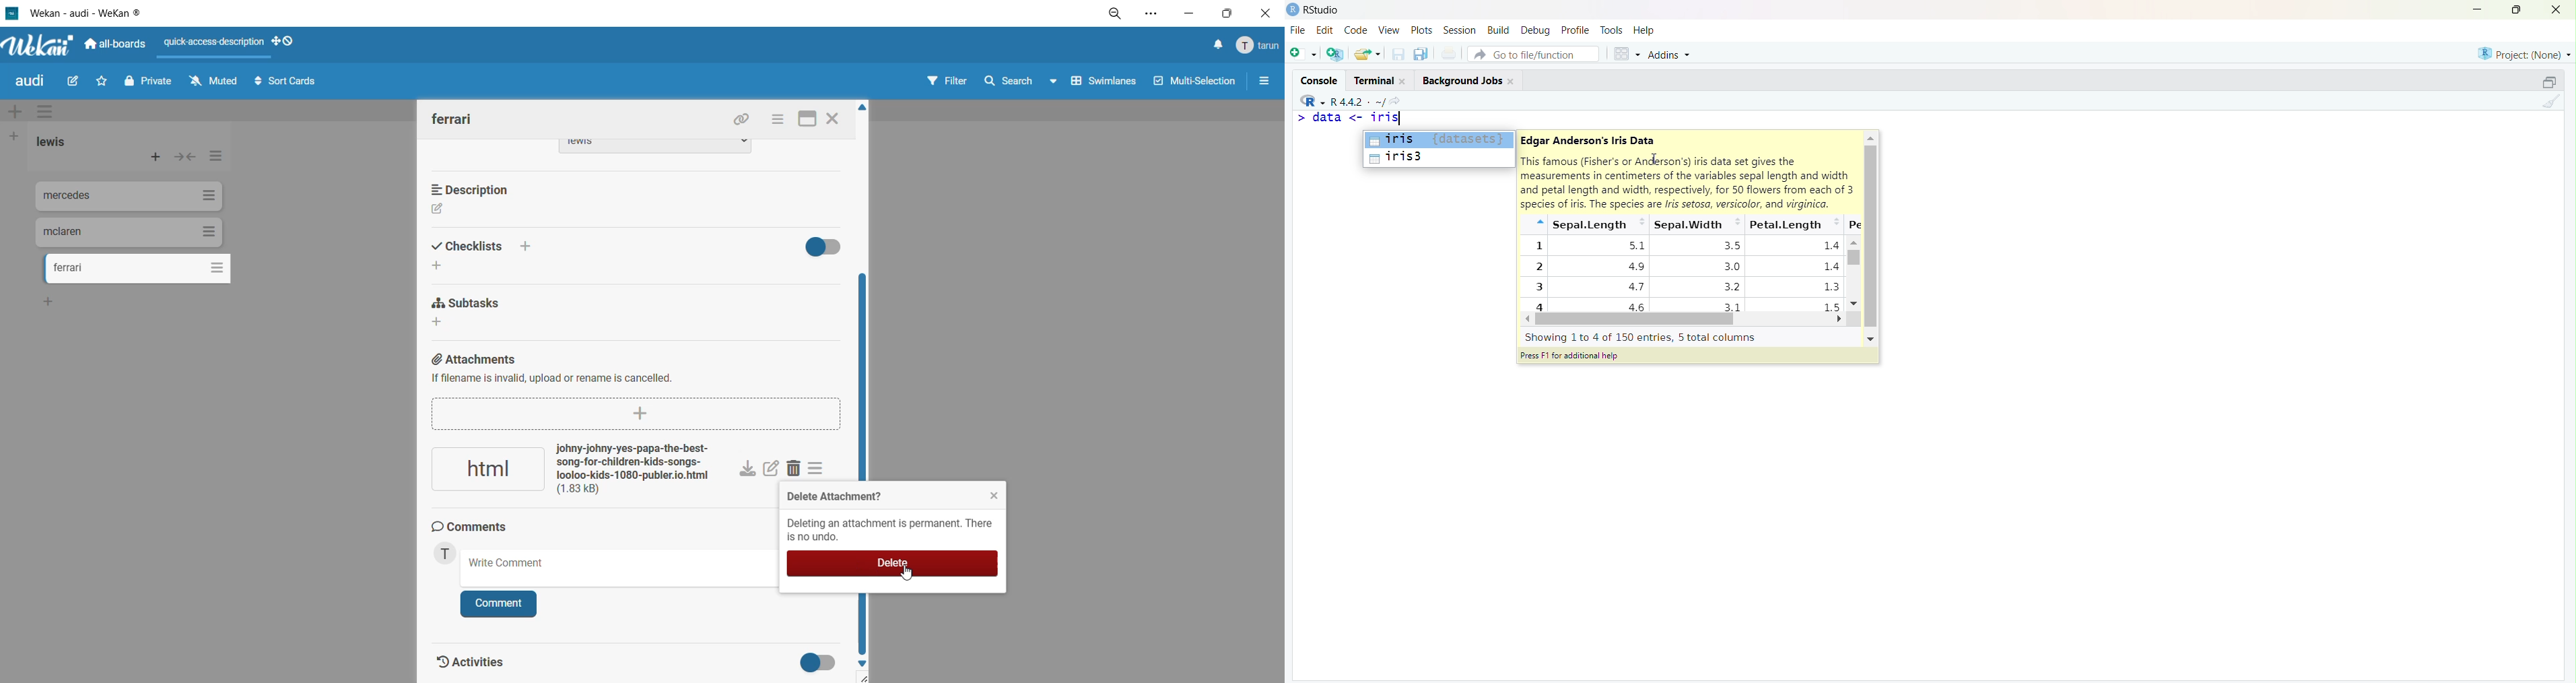 This screenshot has height=700, width=2576. Describe the element at coordinates (821, 471) in the screenshot. I see `attachment actions` at that location.